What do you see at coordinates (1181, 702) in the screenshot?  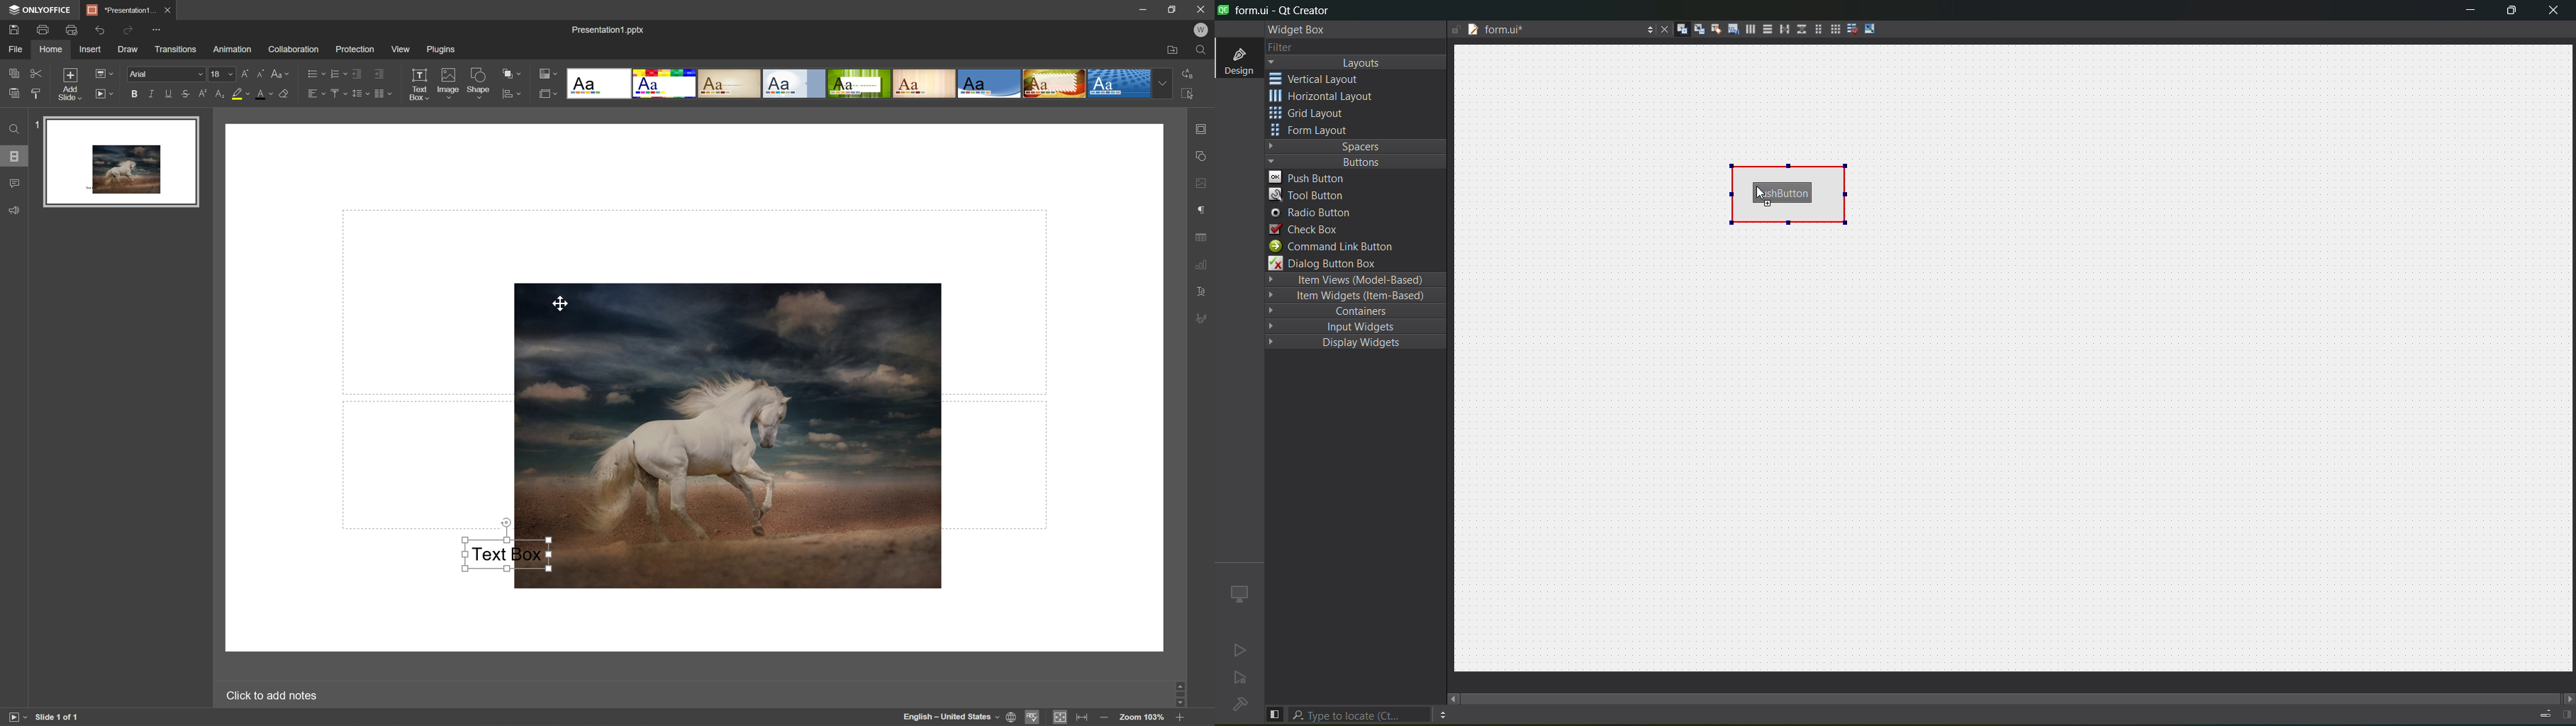 I see `Scroll Down` at bounding box center [1181, 702].